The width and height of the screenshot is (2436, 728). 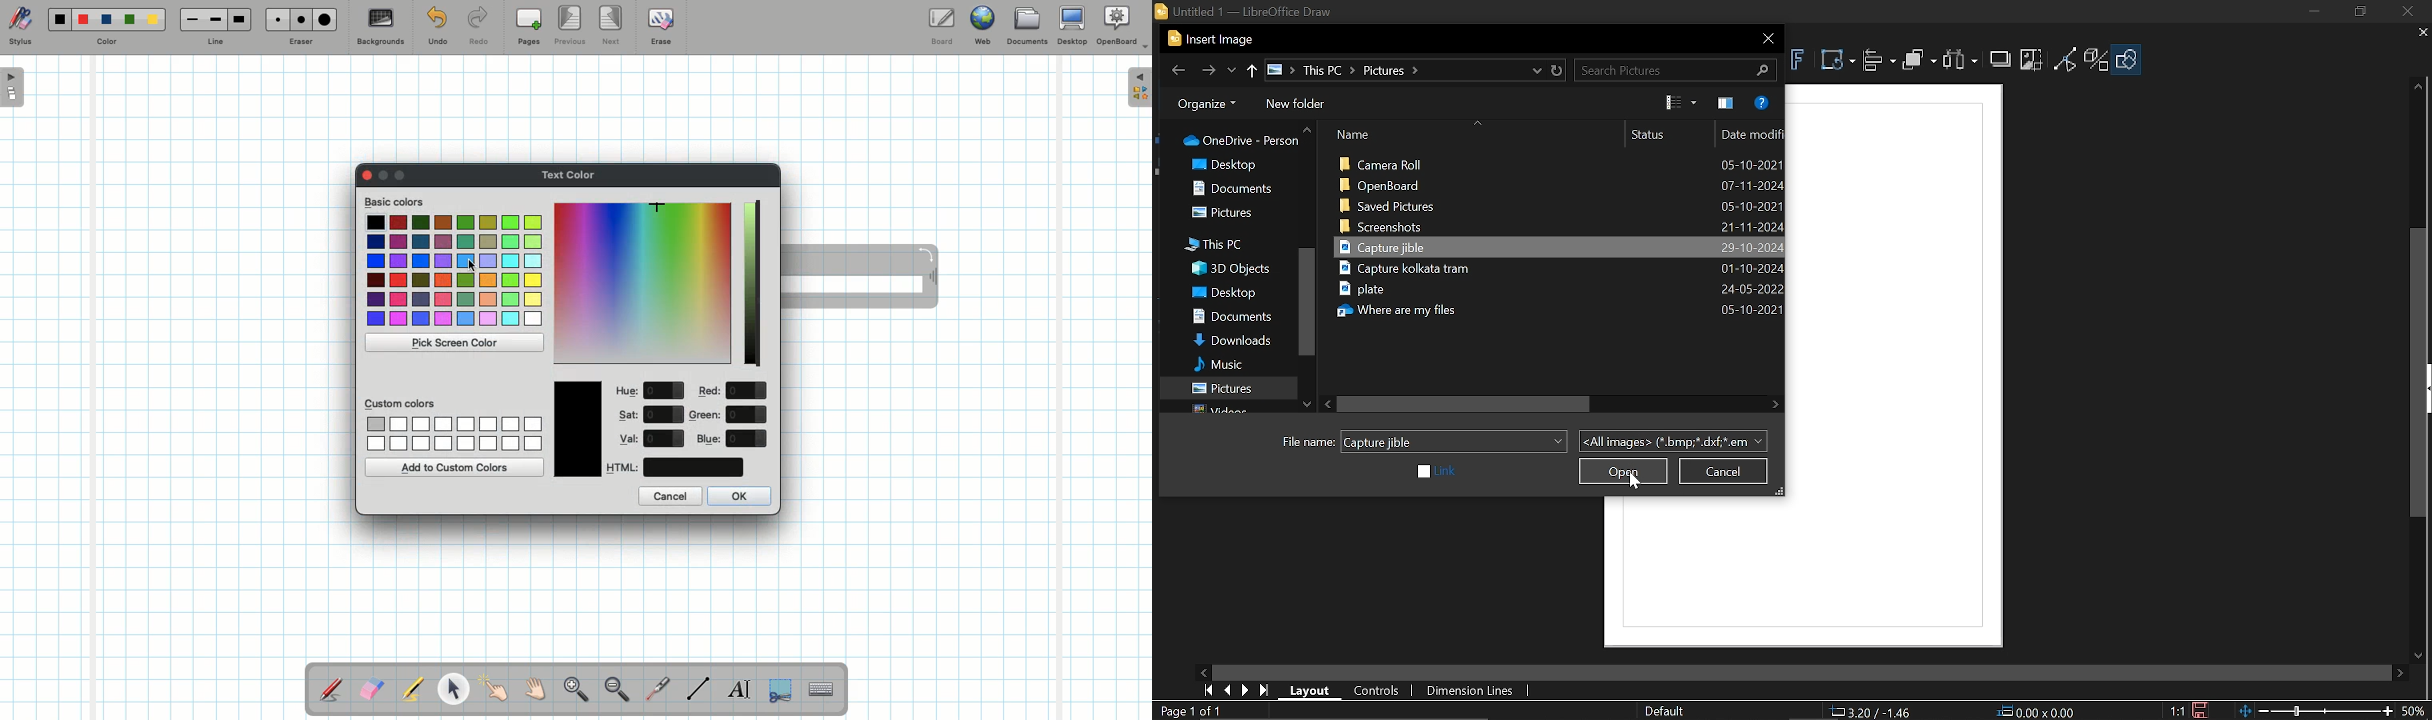 I want to click on Eraser, so click(x=300, y=43).